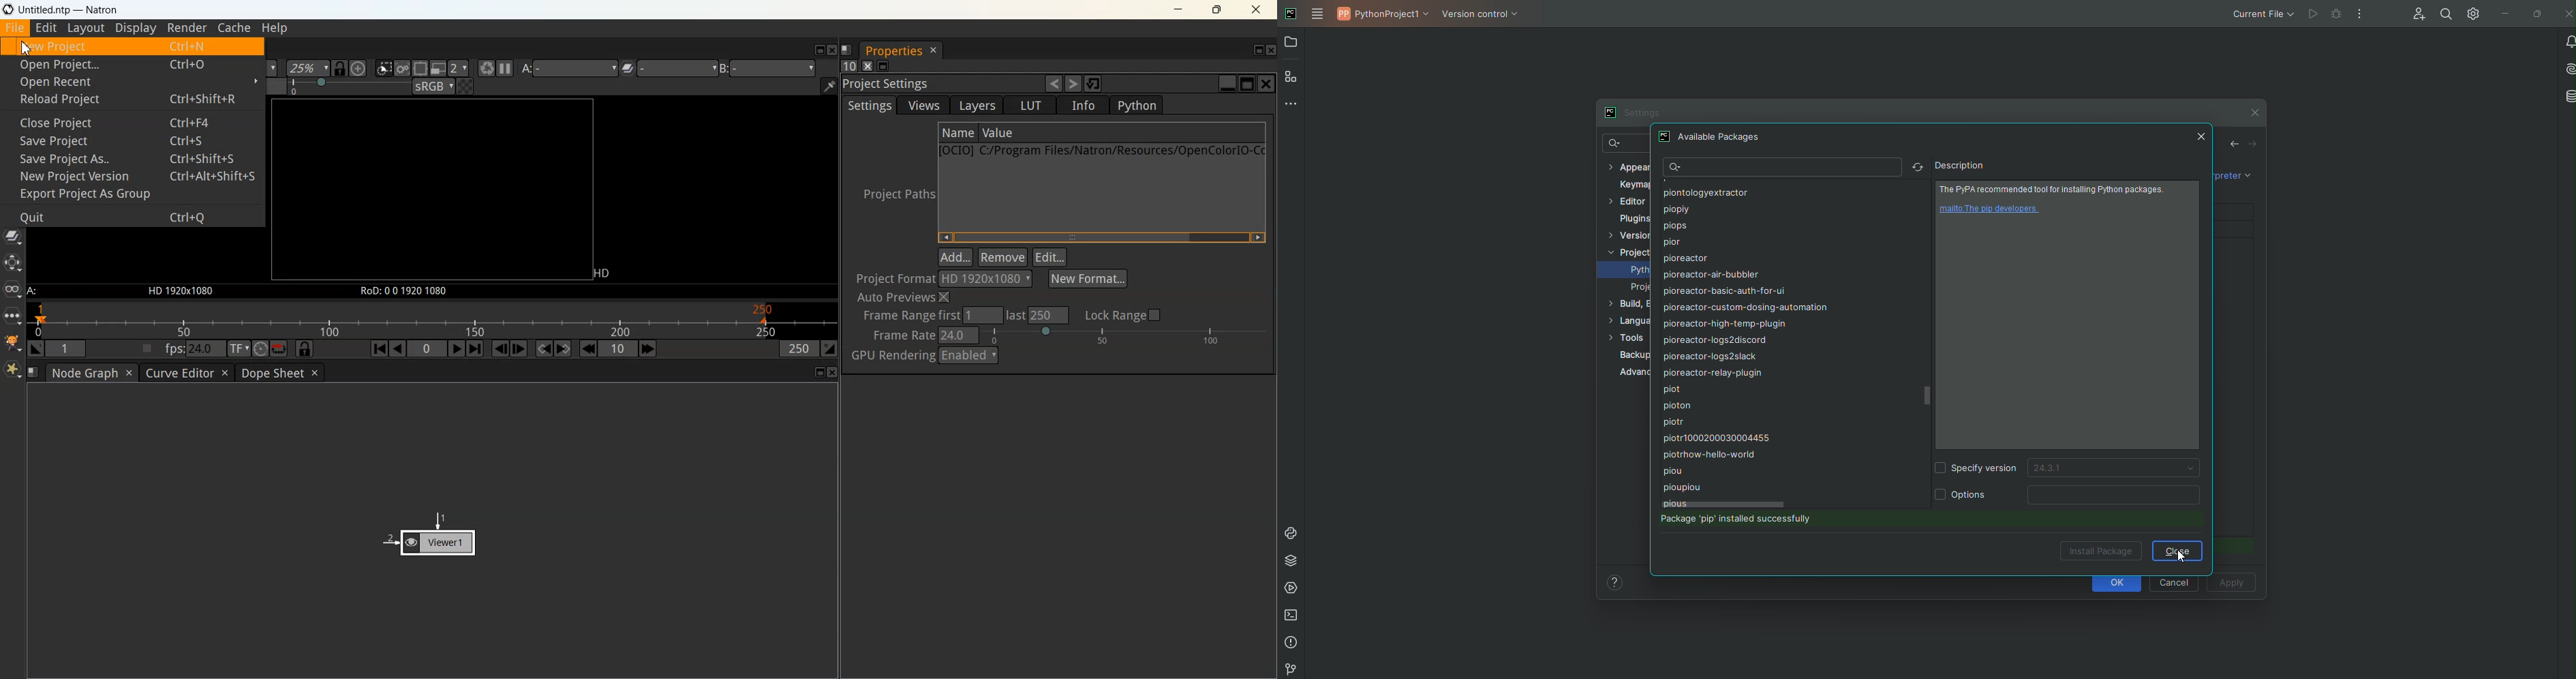  I want to click on Cannot run file, so click(2320, 15).